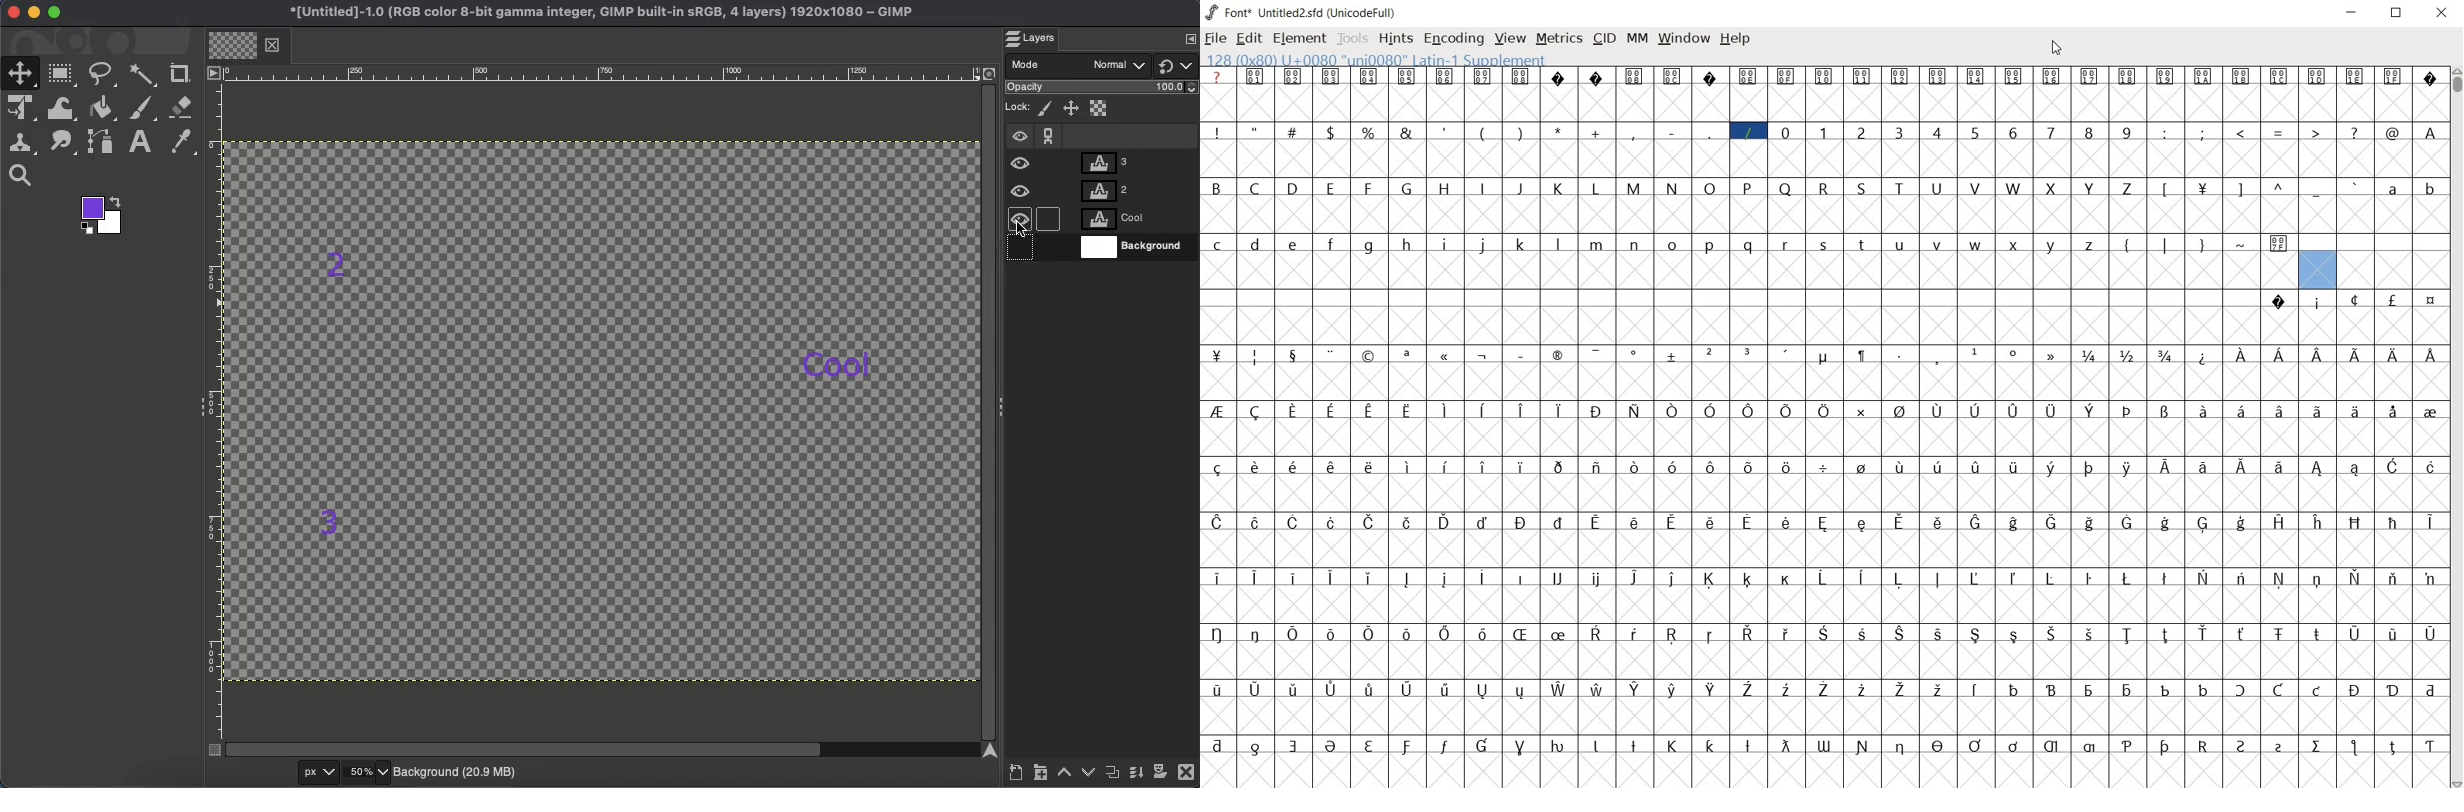 The image size is (2464, 812). I want to click on glyph, so click(2203, 132).